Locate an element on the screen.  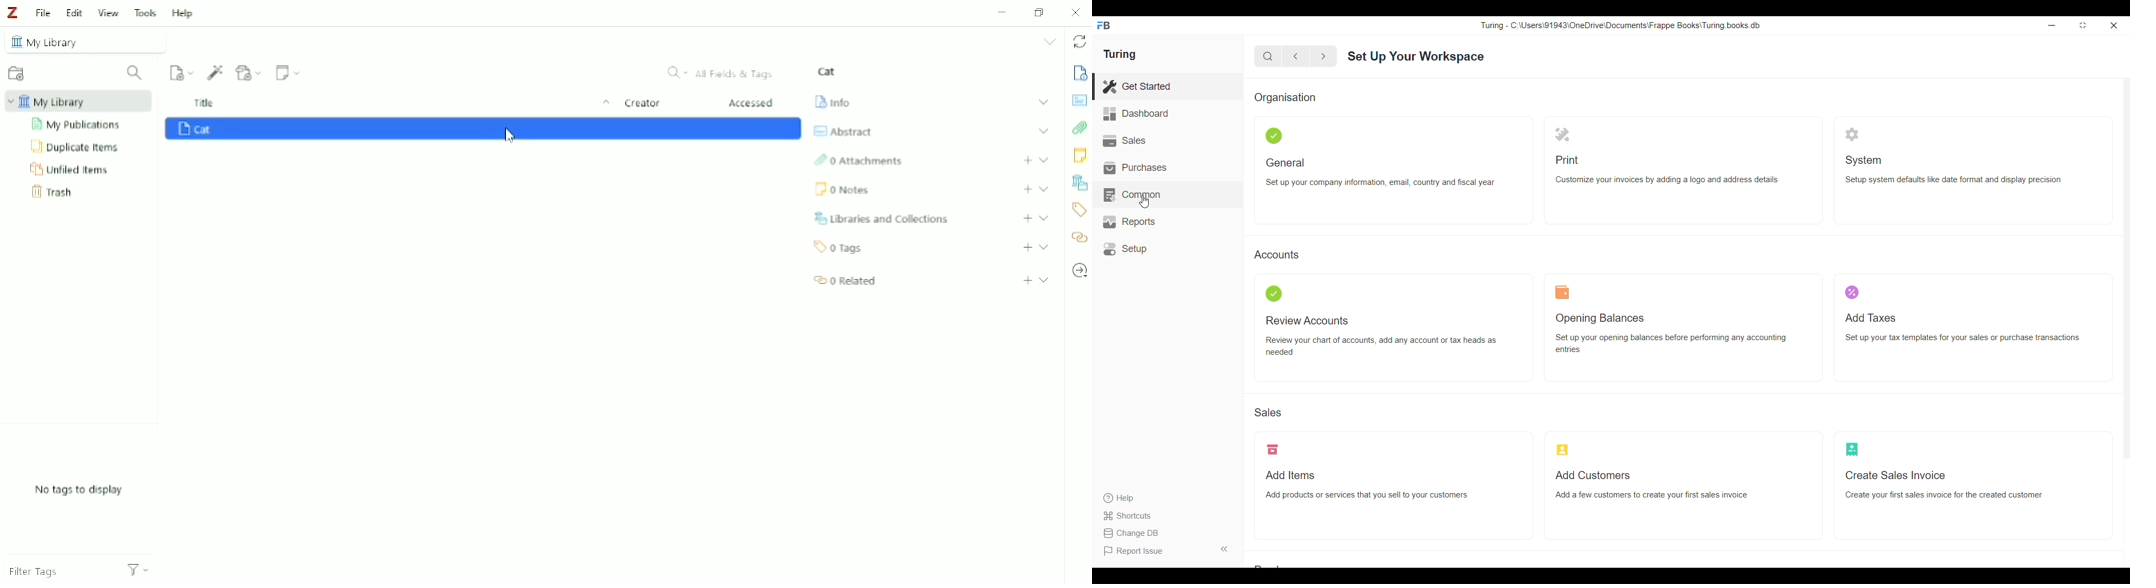
Add is located at coordinates (1027, 218).